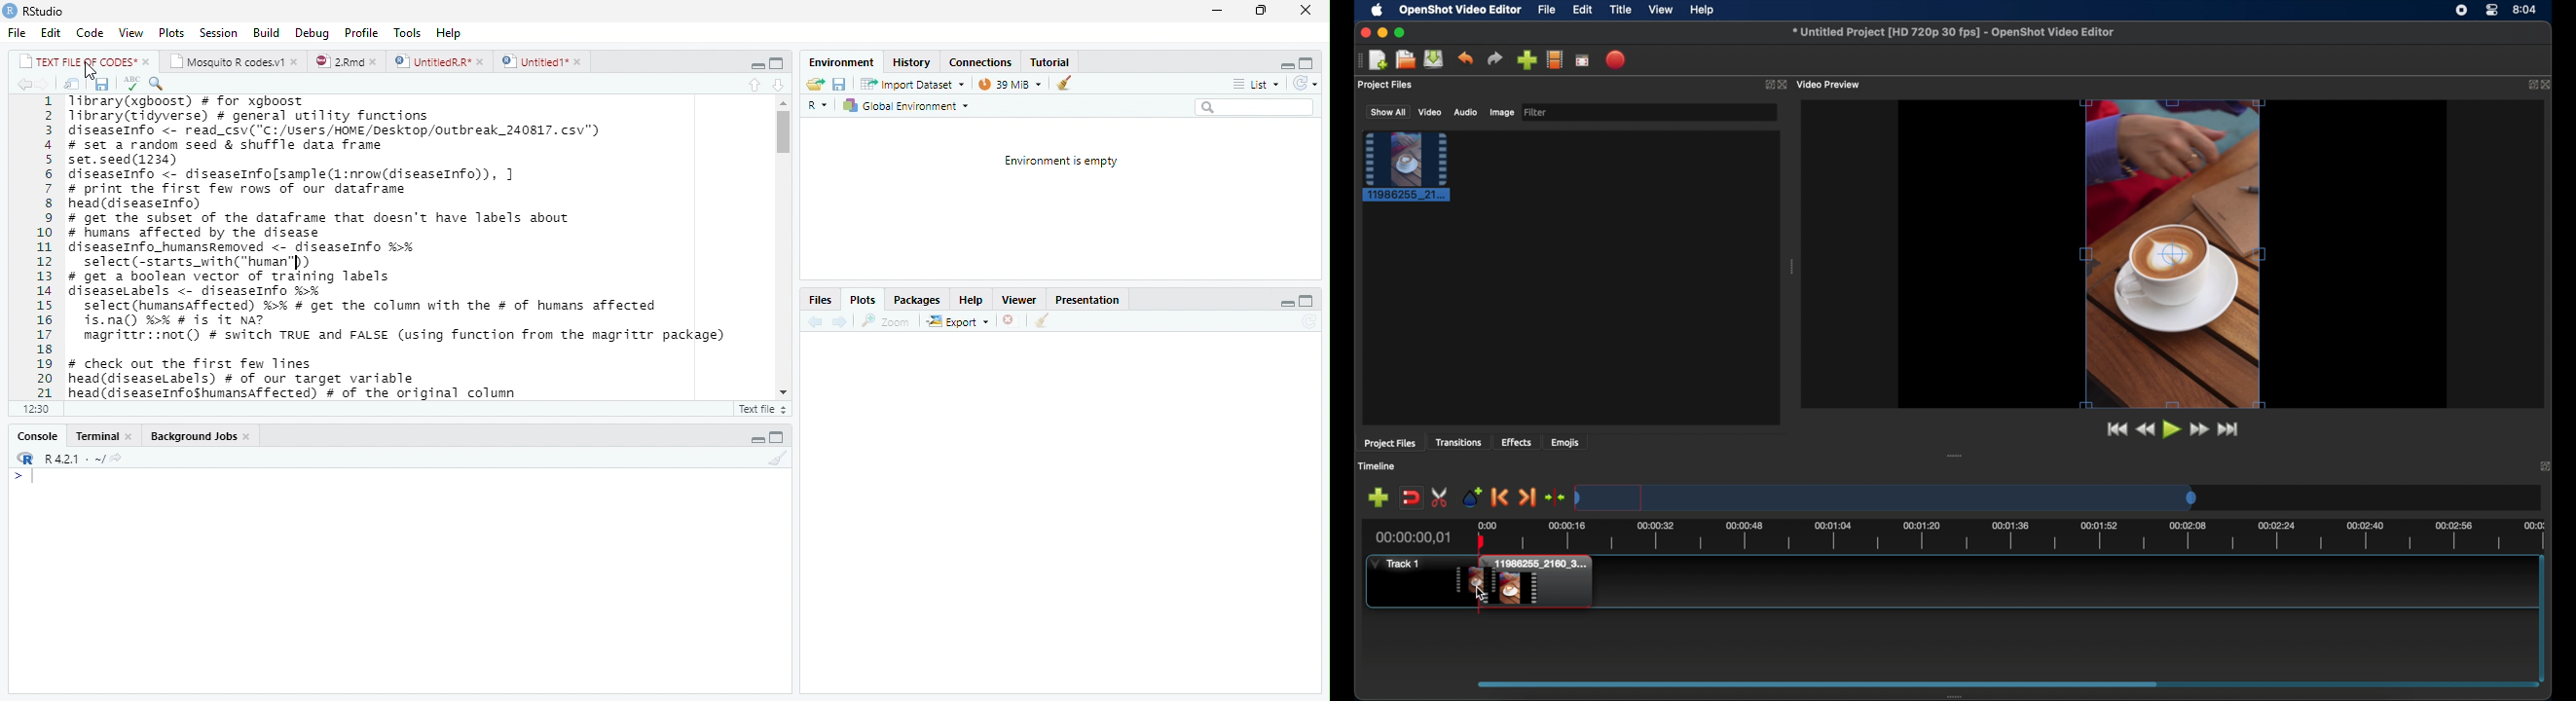  What do you see at coordinates (1255, 83) in the screenshot?
I see `List` at bounding box center [1255, 83].